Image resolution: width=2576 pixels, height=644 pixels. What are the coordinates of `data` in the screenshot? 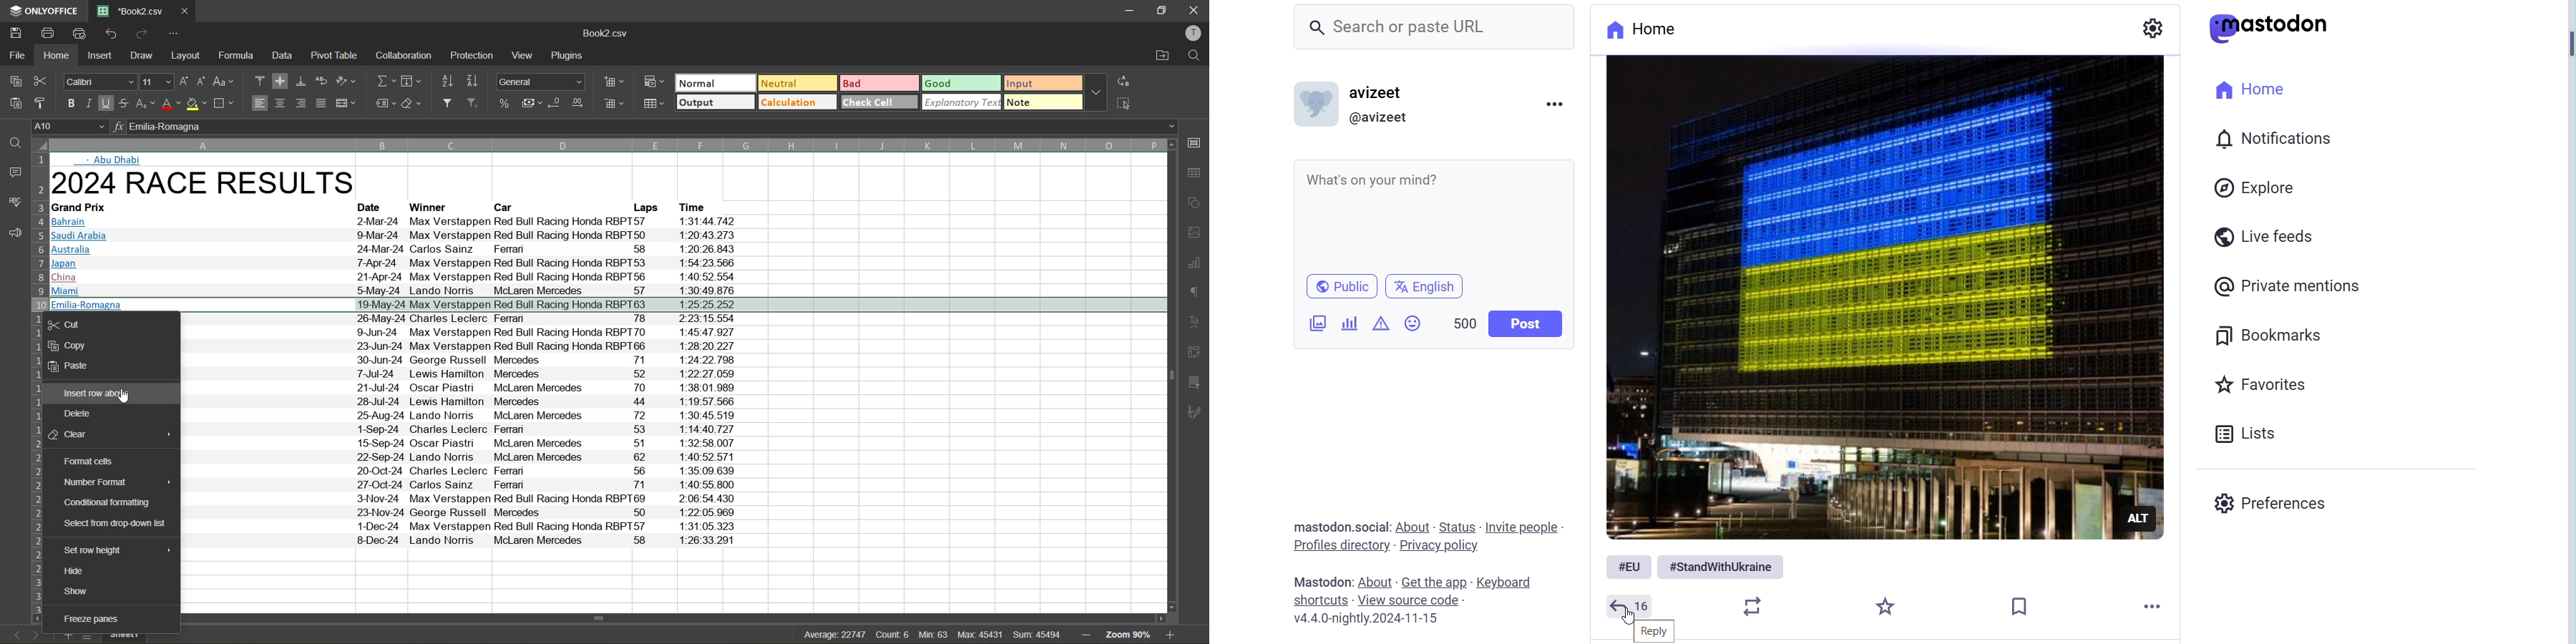 It's located at (285, 56).